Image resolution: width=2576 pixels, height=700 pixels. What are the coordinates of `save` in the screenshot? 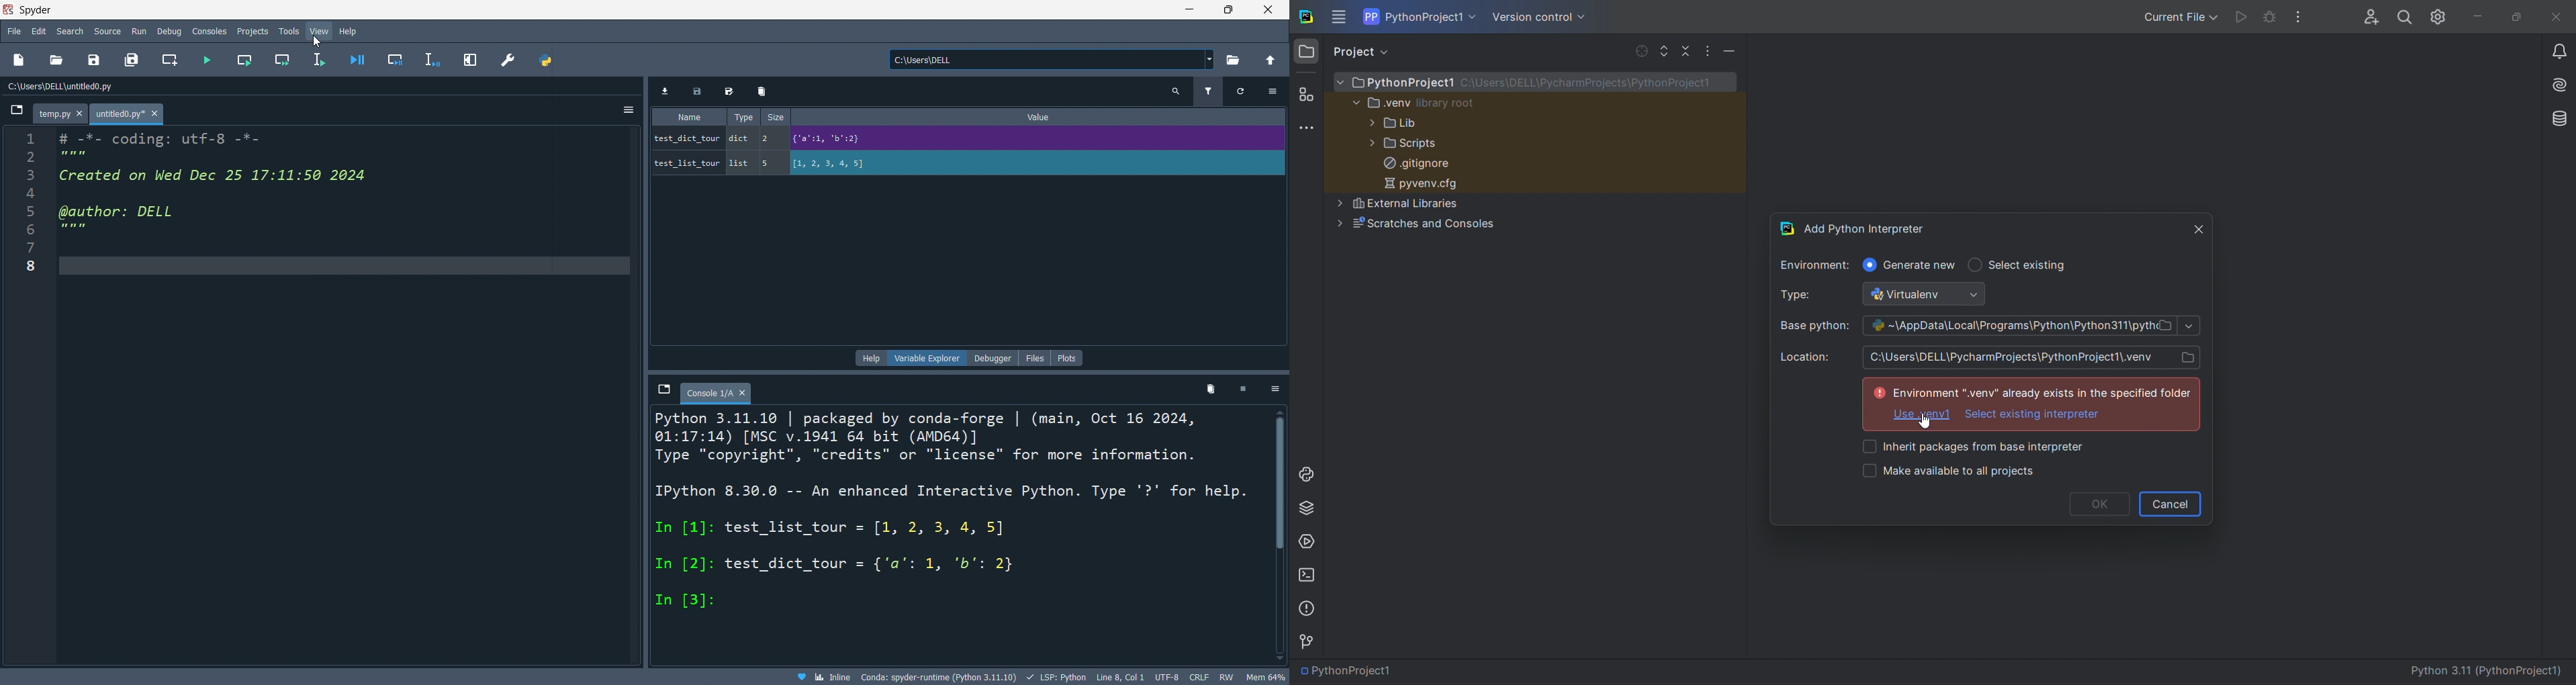 It's located at (700, 91).